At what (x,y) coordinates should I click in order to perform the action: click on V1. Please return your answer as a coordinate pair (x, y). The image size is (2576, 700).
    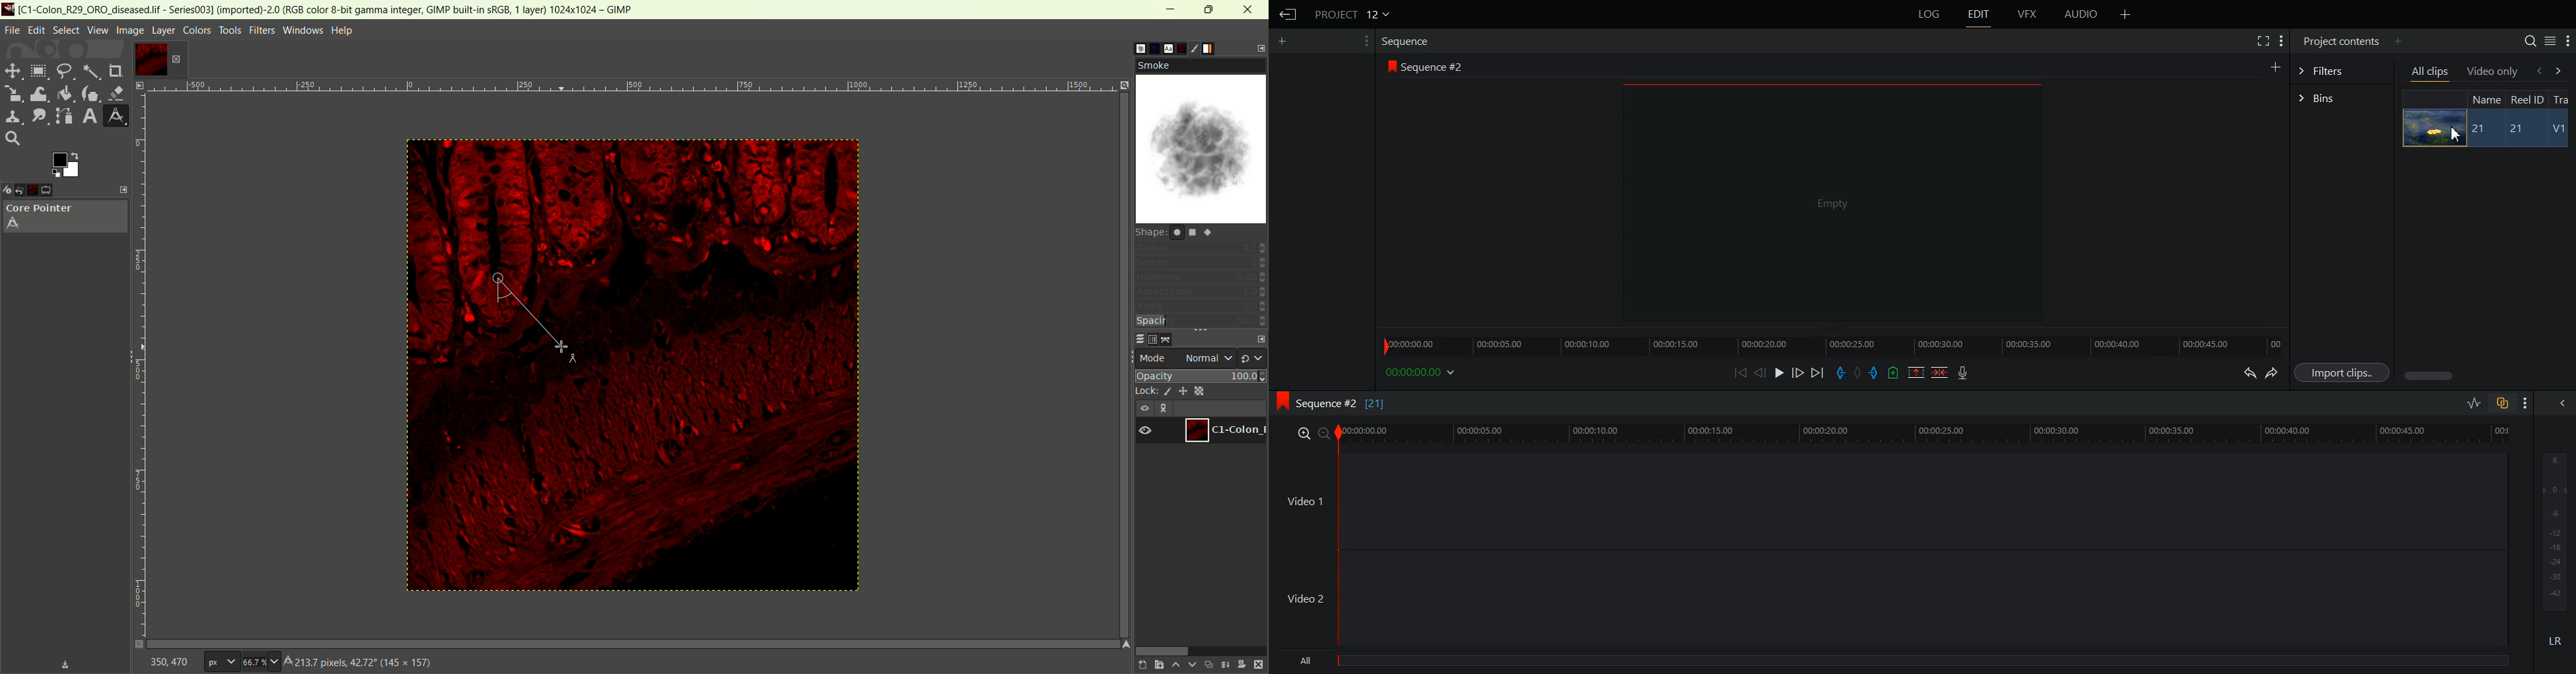
    Looking at the image, I should click on (2560, 130).